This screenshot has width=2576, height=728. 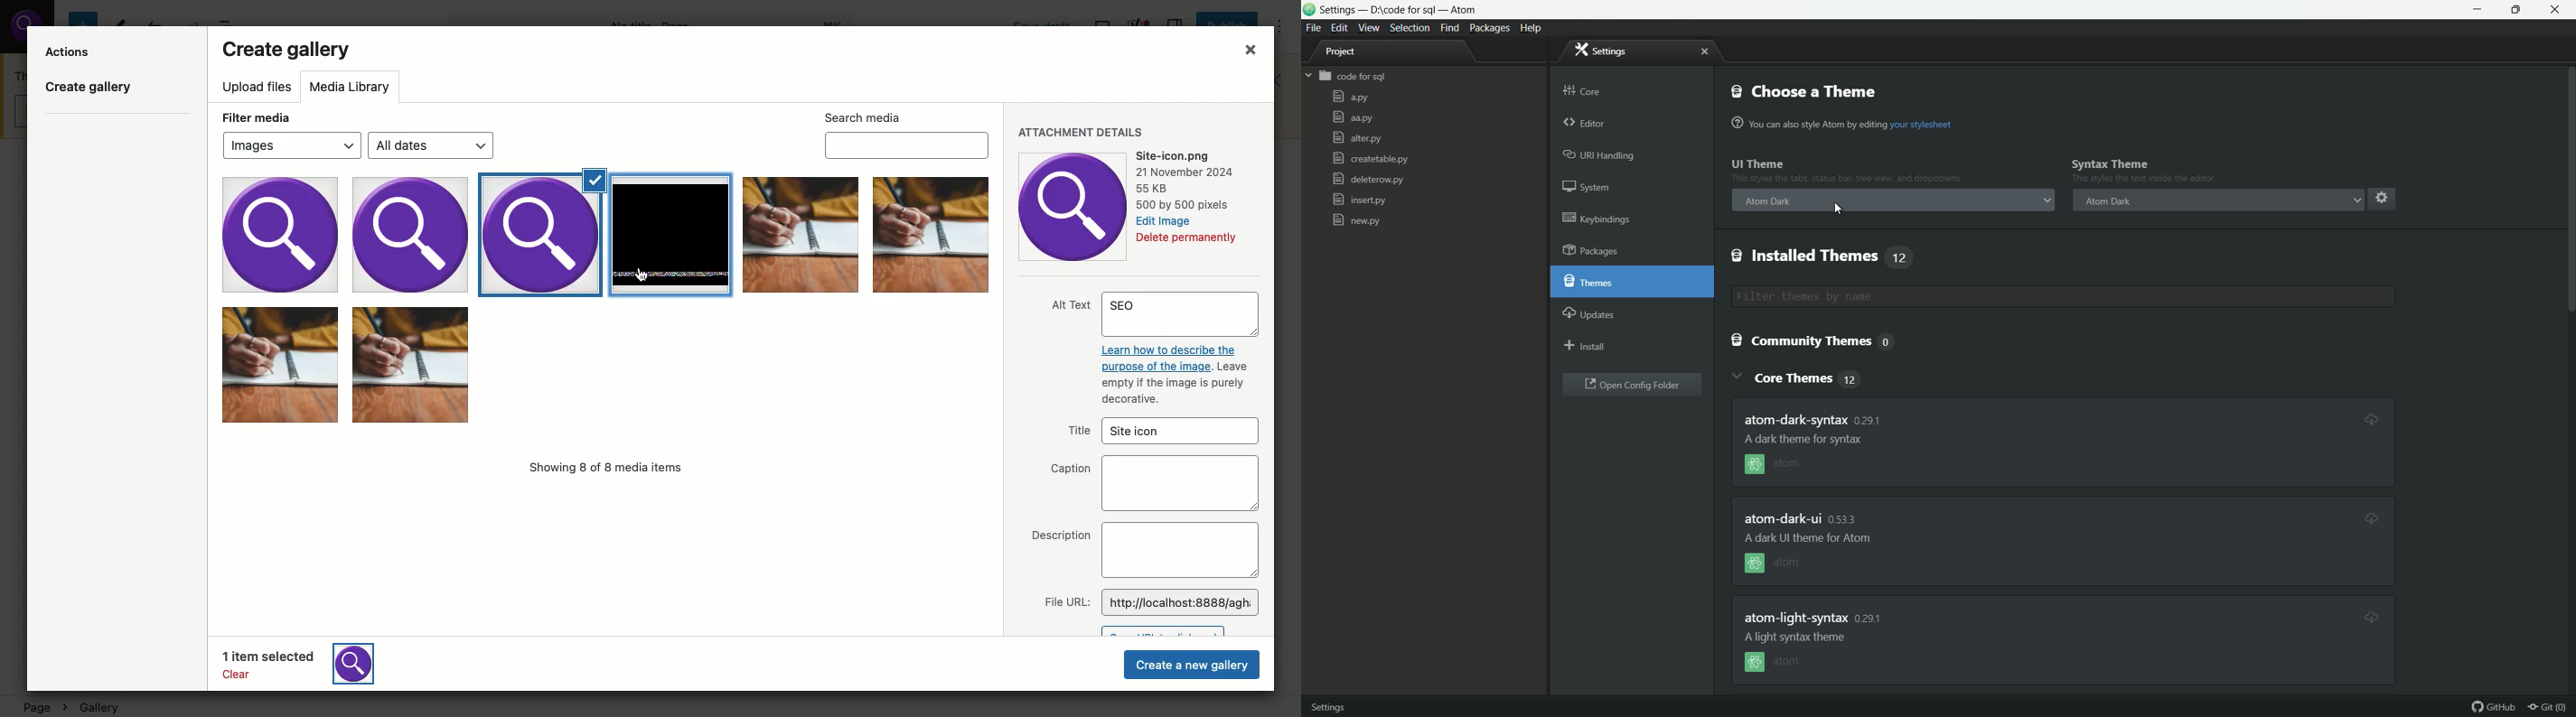 I want to click on filter themes by name, so click(x=1933, y=297).